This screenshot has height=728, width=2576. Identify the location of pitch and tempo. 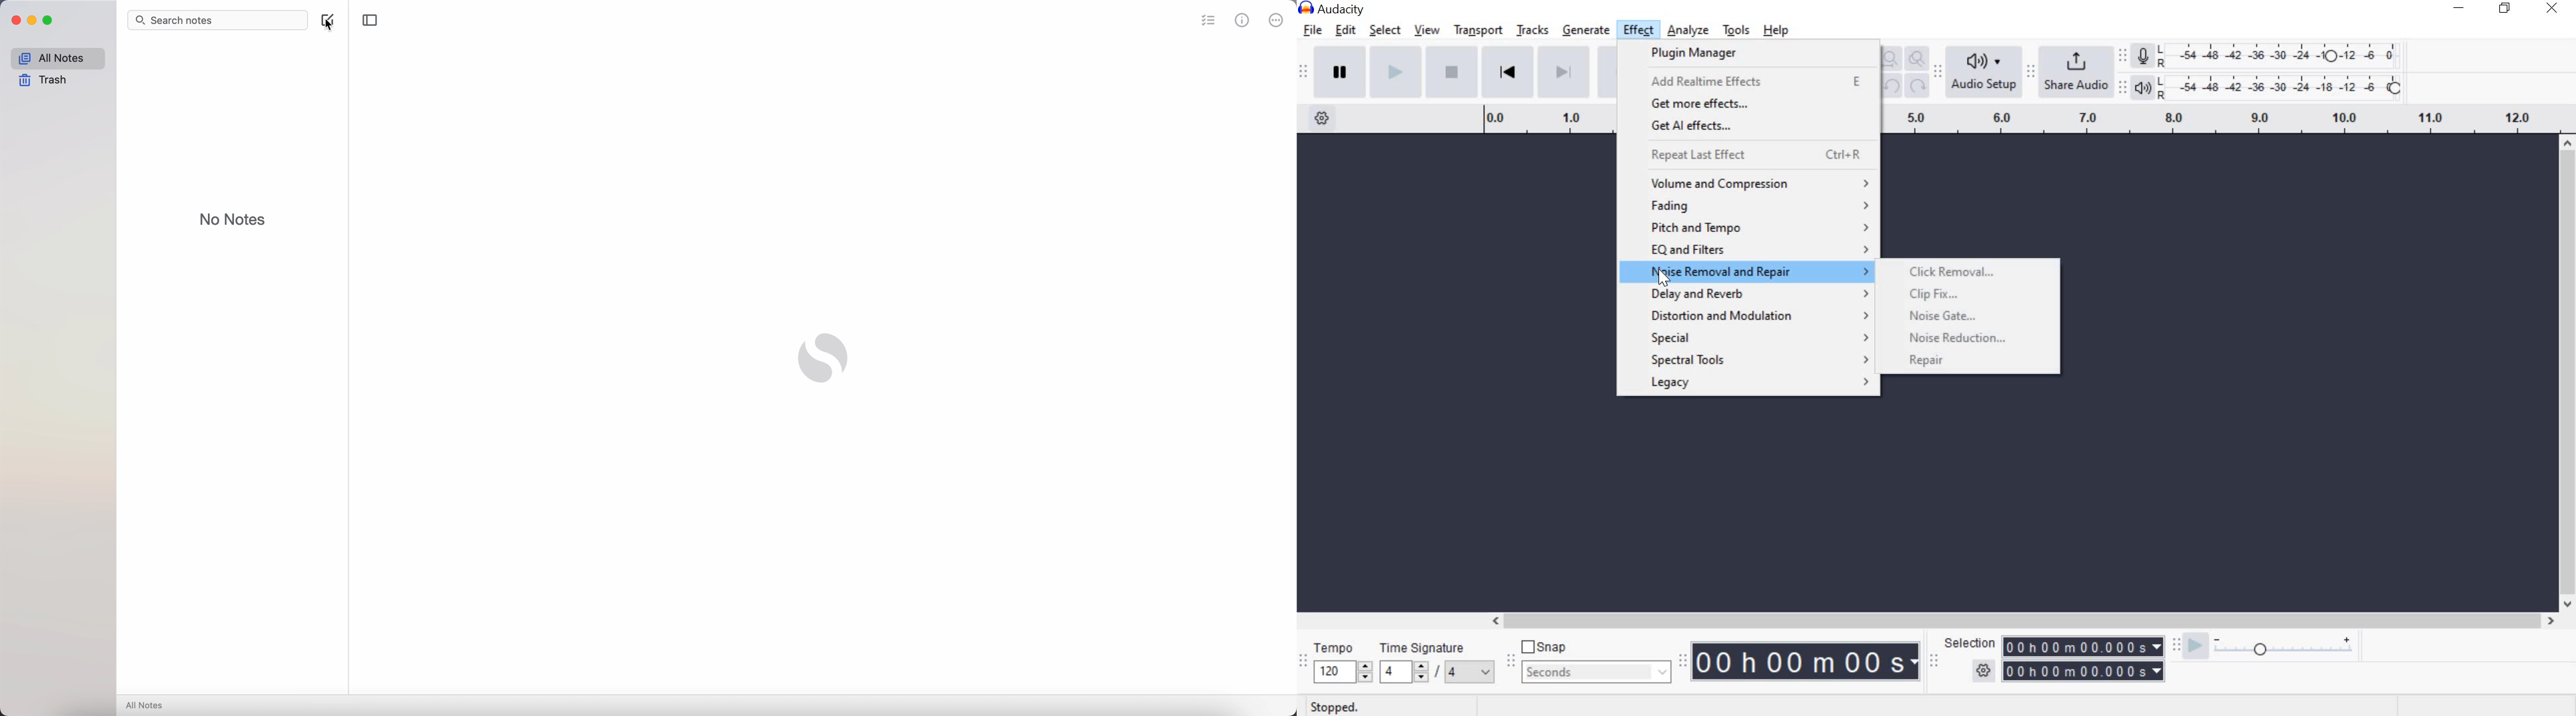
(1764, 229).